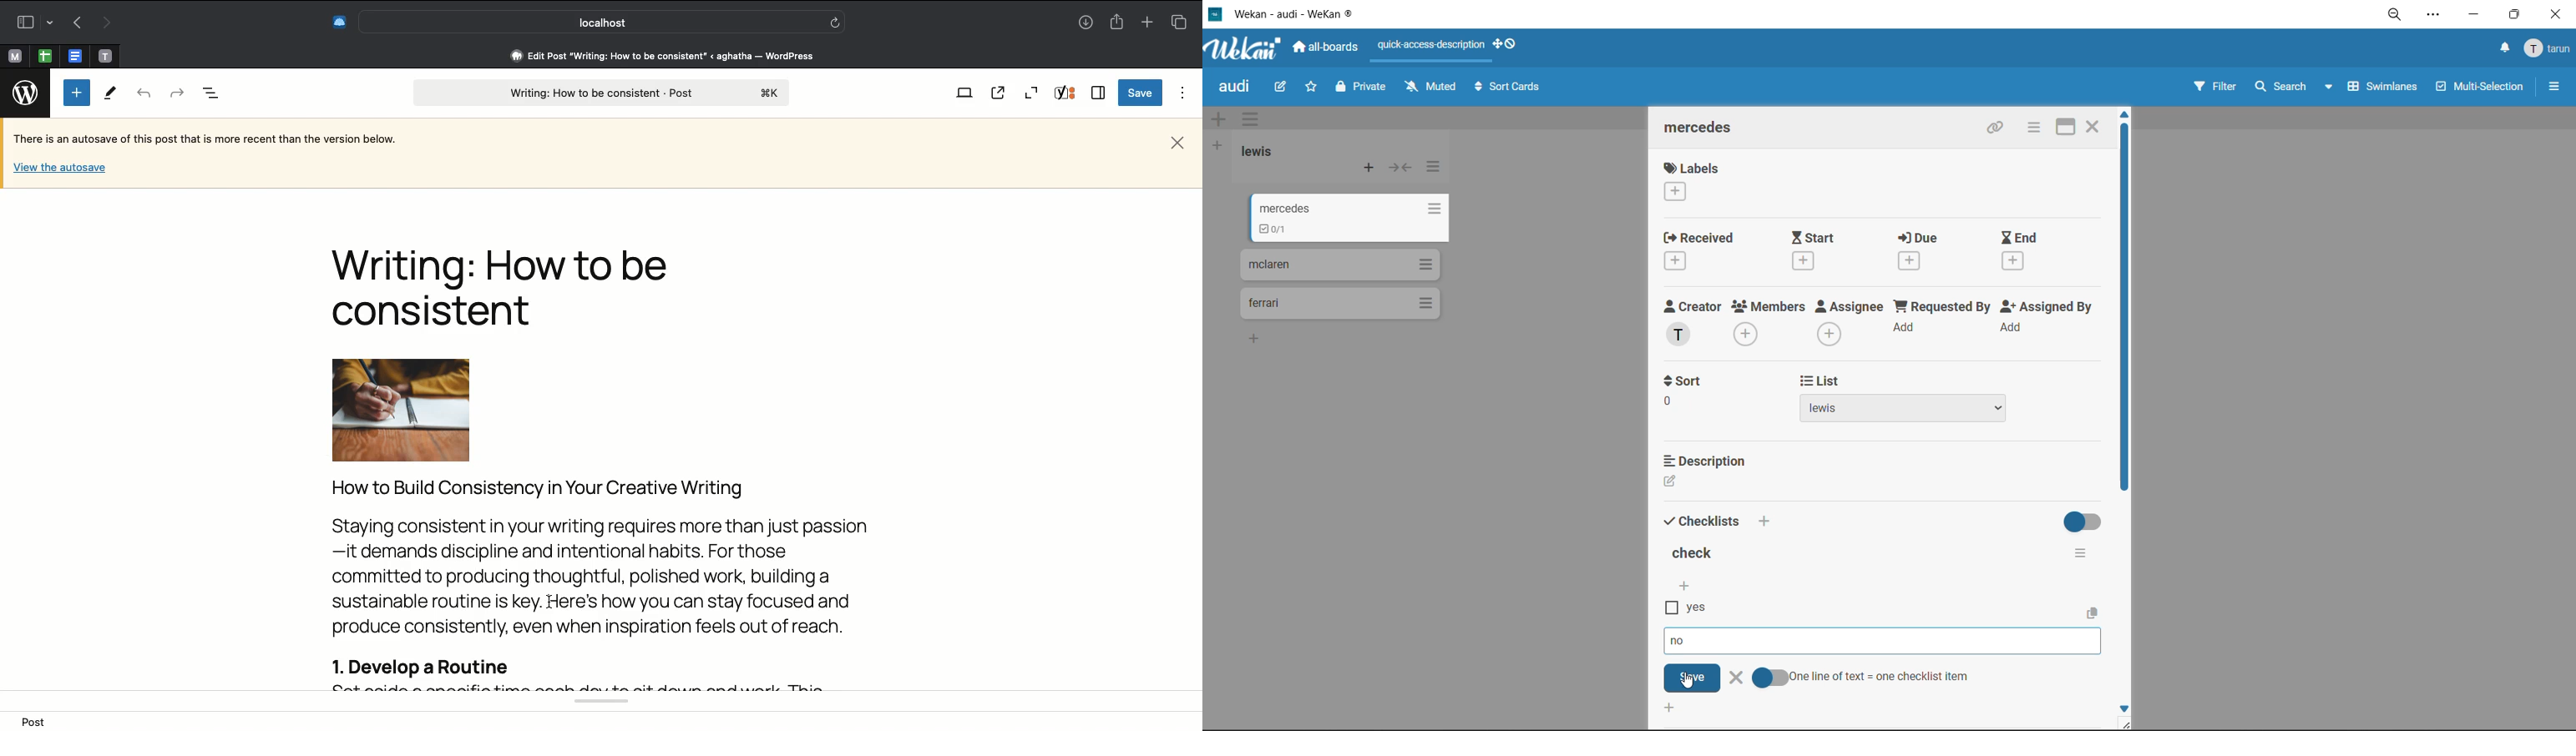 Image resolution: width=2576 pixels, height=756 pixels. What do you see at coordinates (1146, 22) in the screenshot?
I see `Add new tab` at bounding box center [1146, 22].